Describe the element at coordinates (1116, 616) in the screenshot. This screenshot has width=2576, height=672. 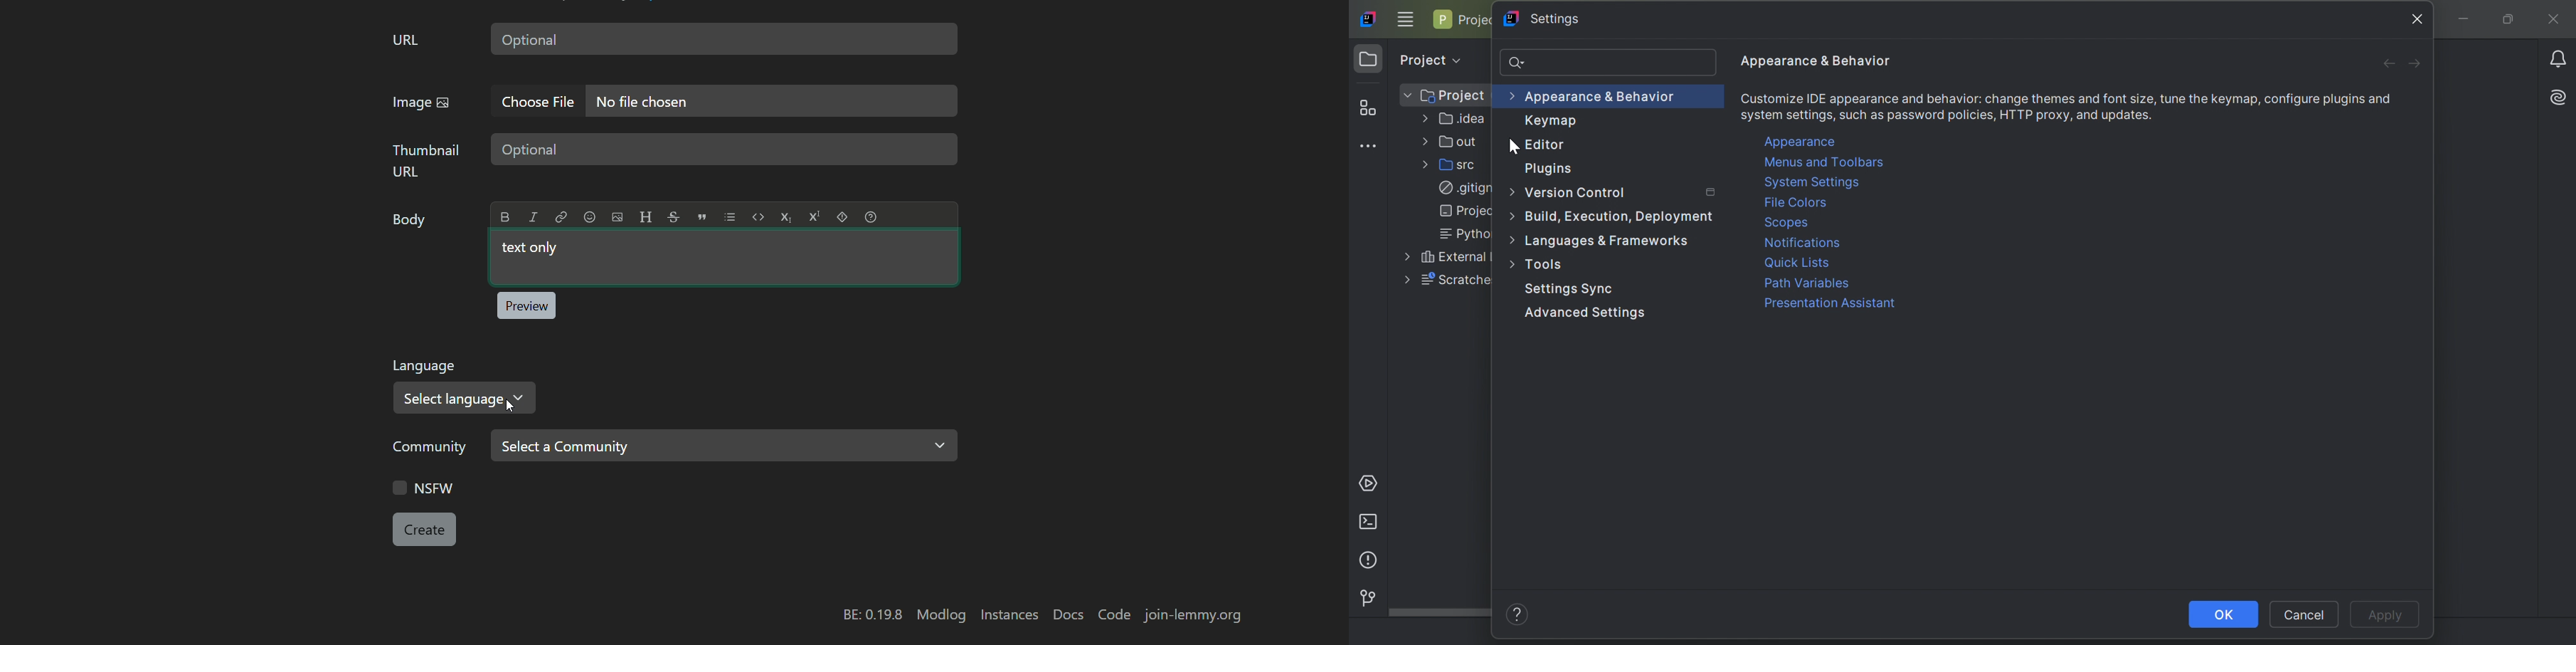
I see `code` at that location.